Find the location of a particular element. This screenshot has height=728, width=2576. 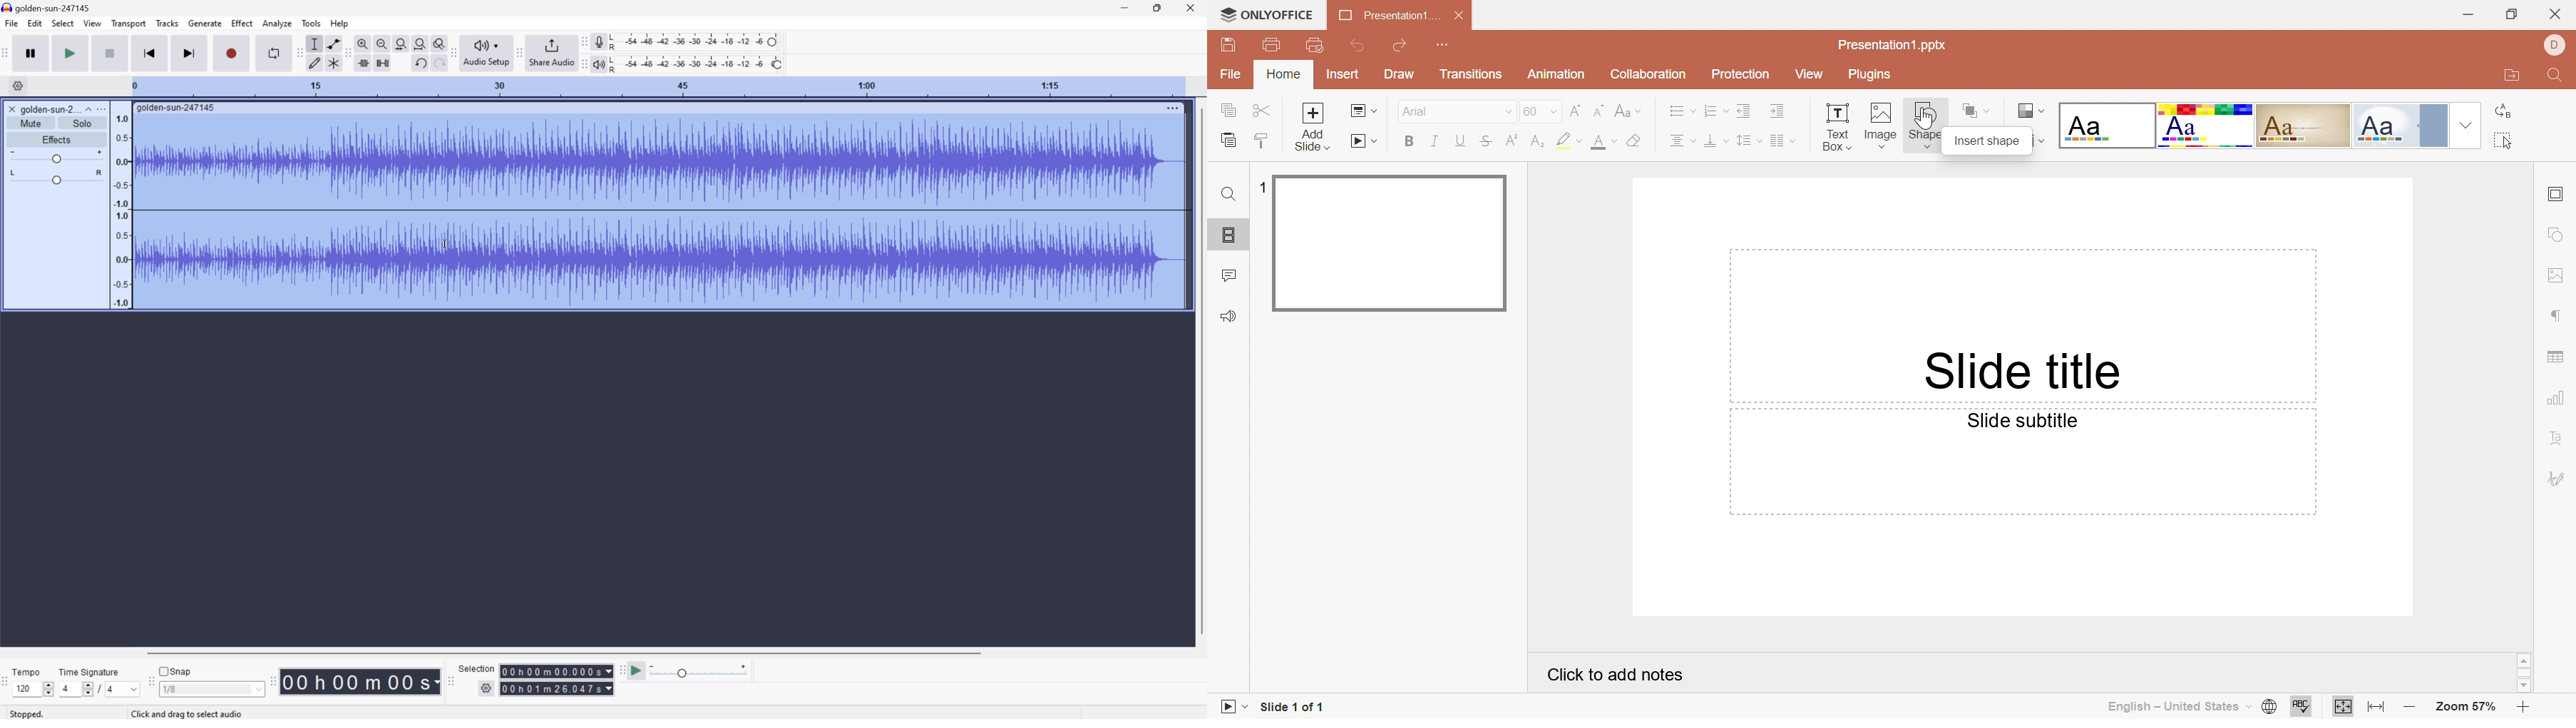

Start slideshow is located at coordinates (1228, 708).